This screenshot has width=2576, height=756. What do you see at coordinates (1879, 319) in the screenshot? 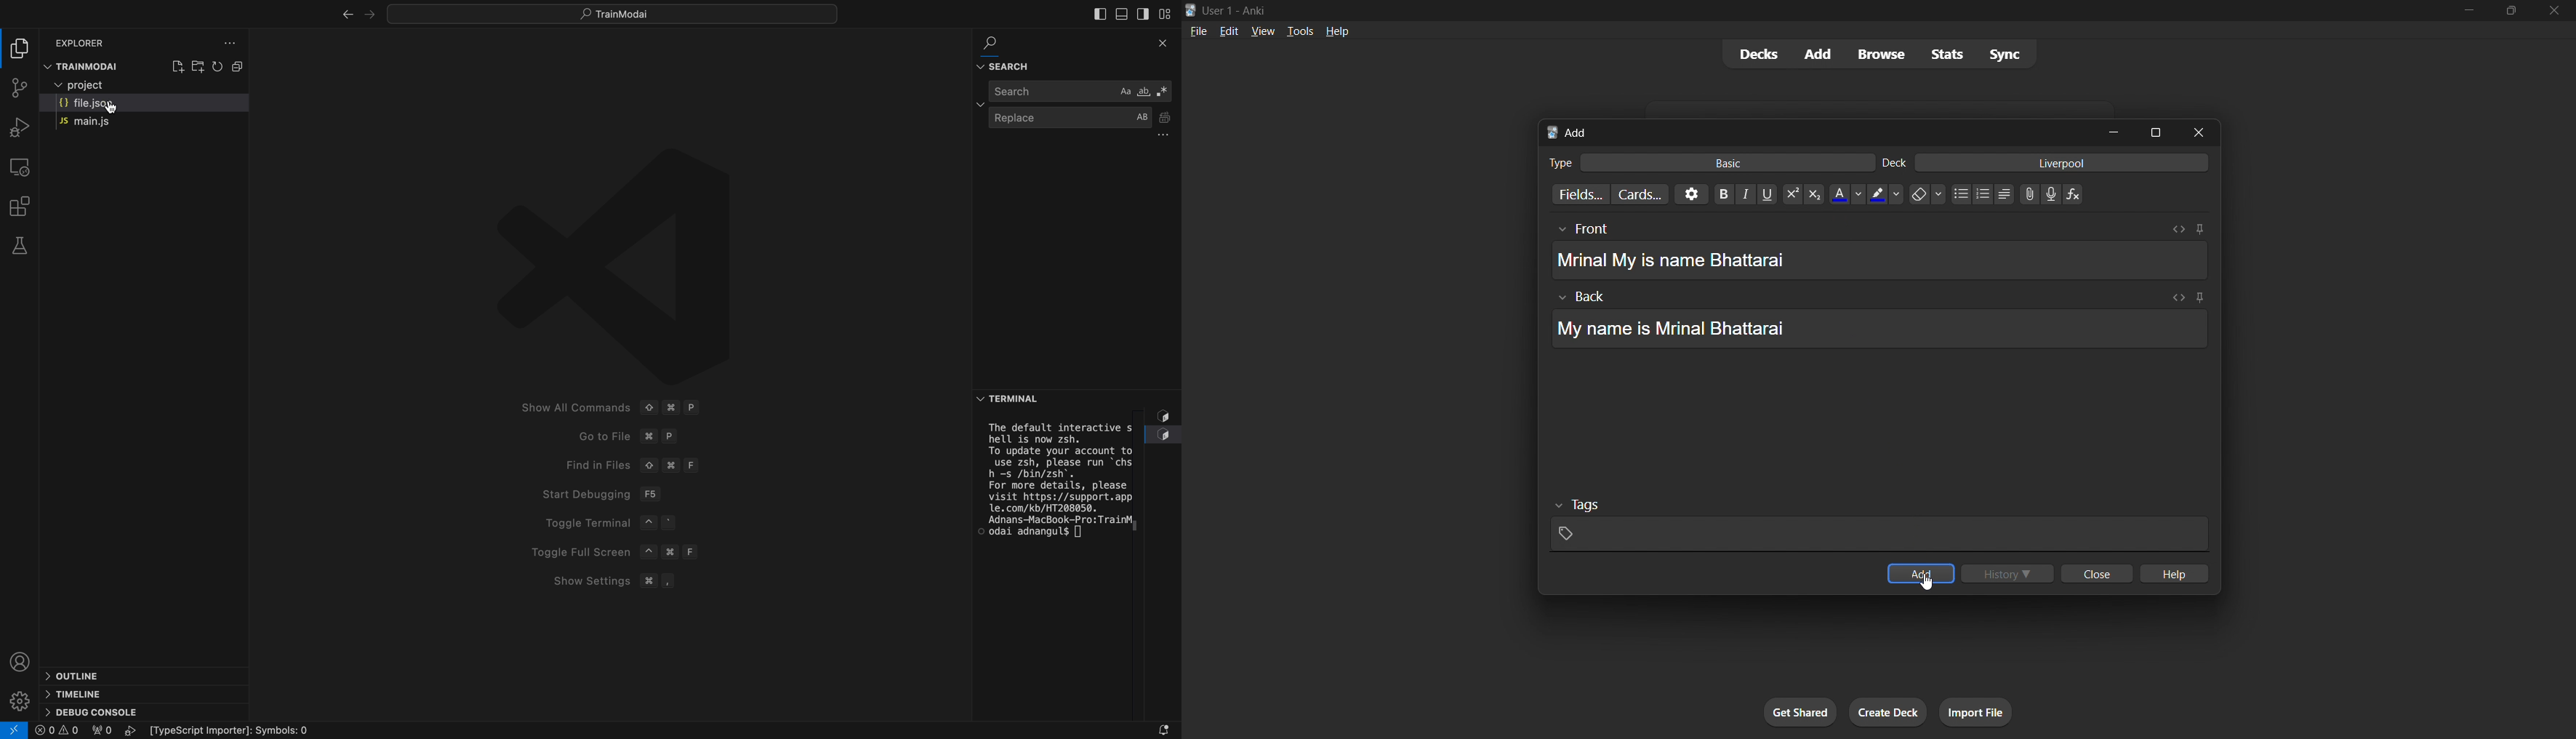
I see `card back input field` at bounding box center [1879, 319].